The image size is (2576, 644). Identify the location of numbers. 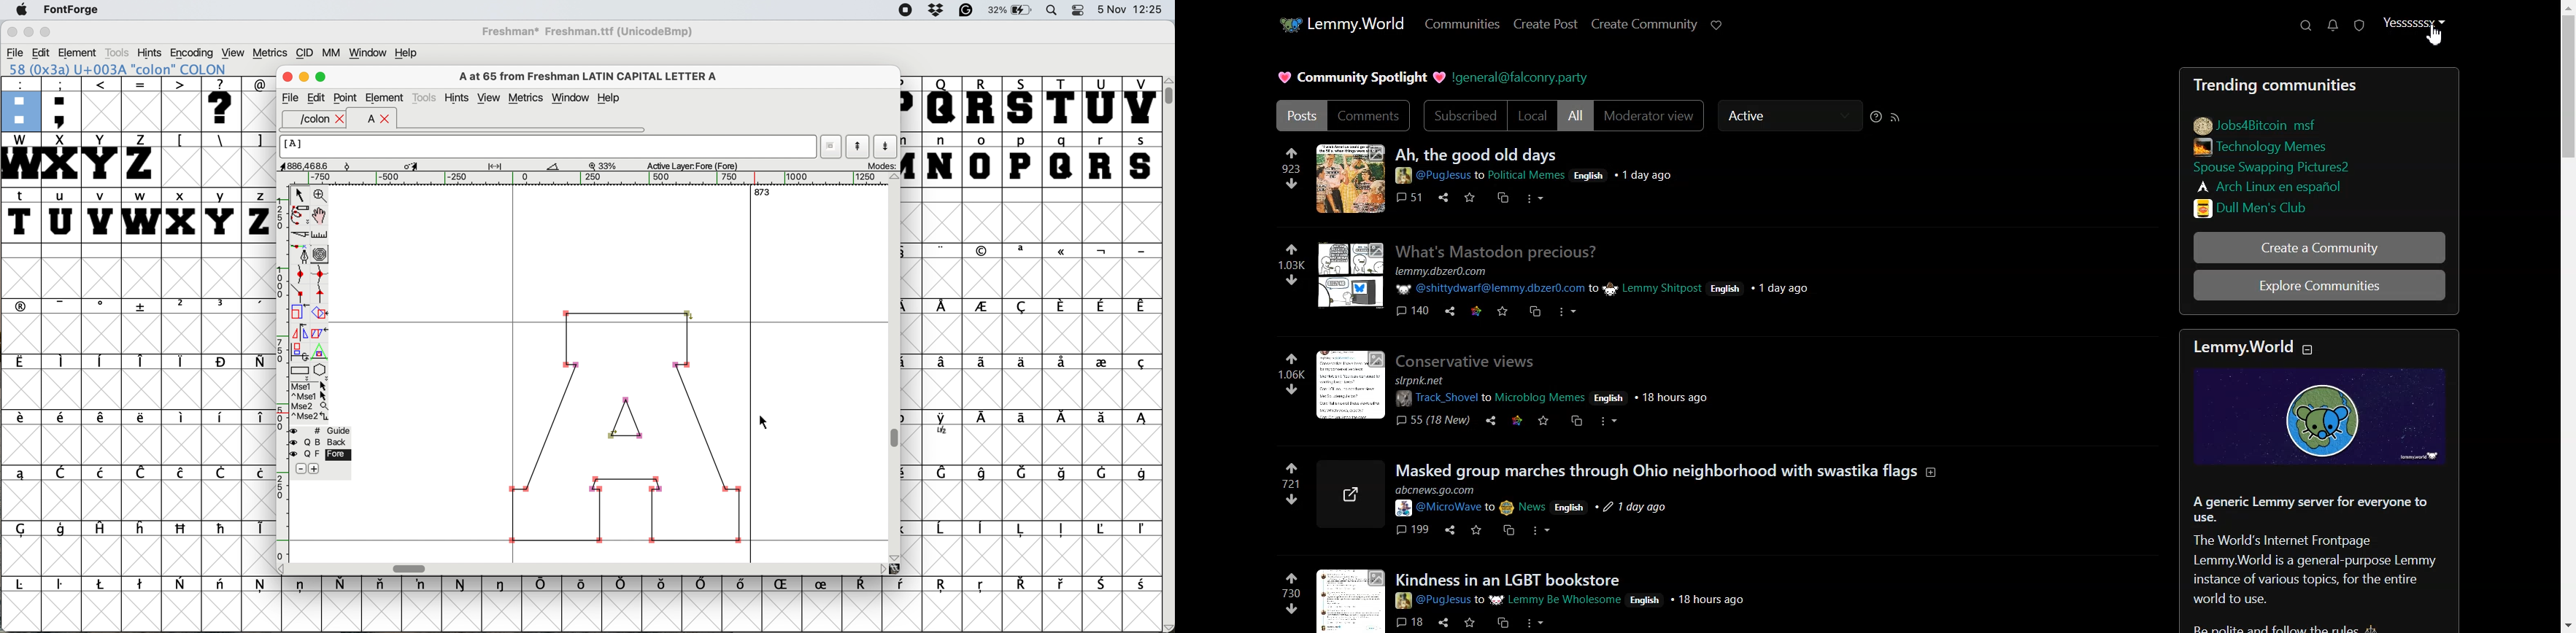
(1289, 264).